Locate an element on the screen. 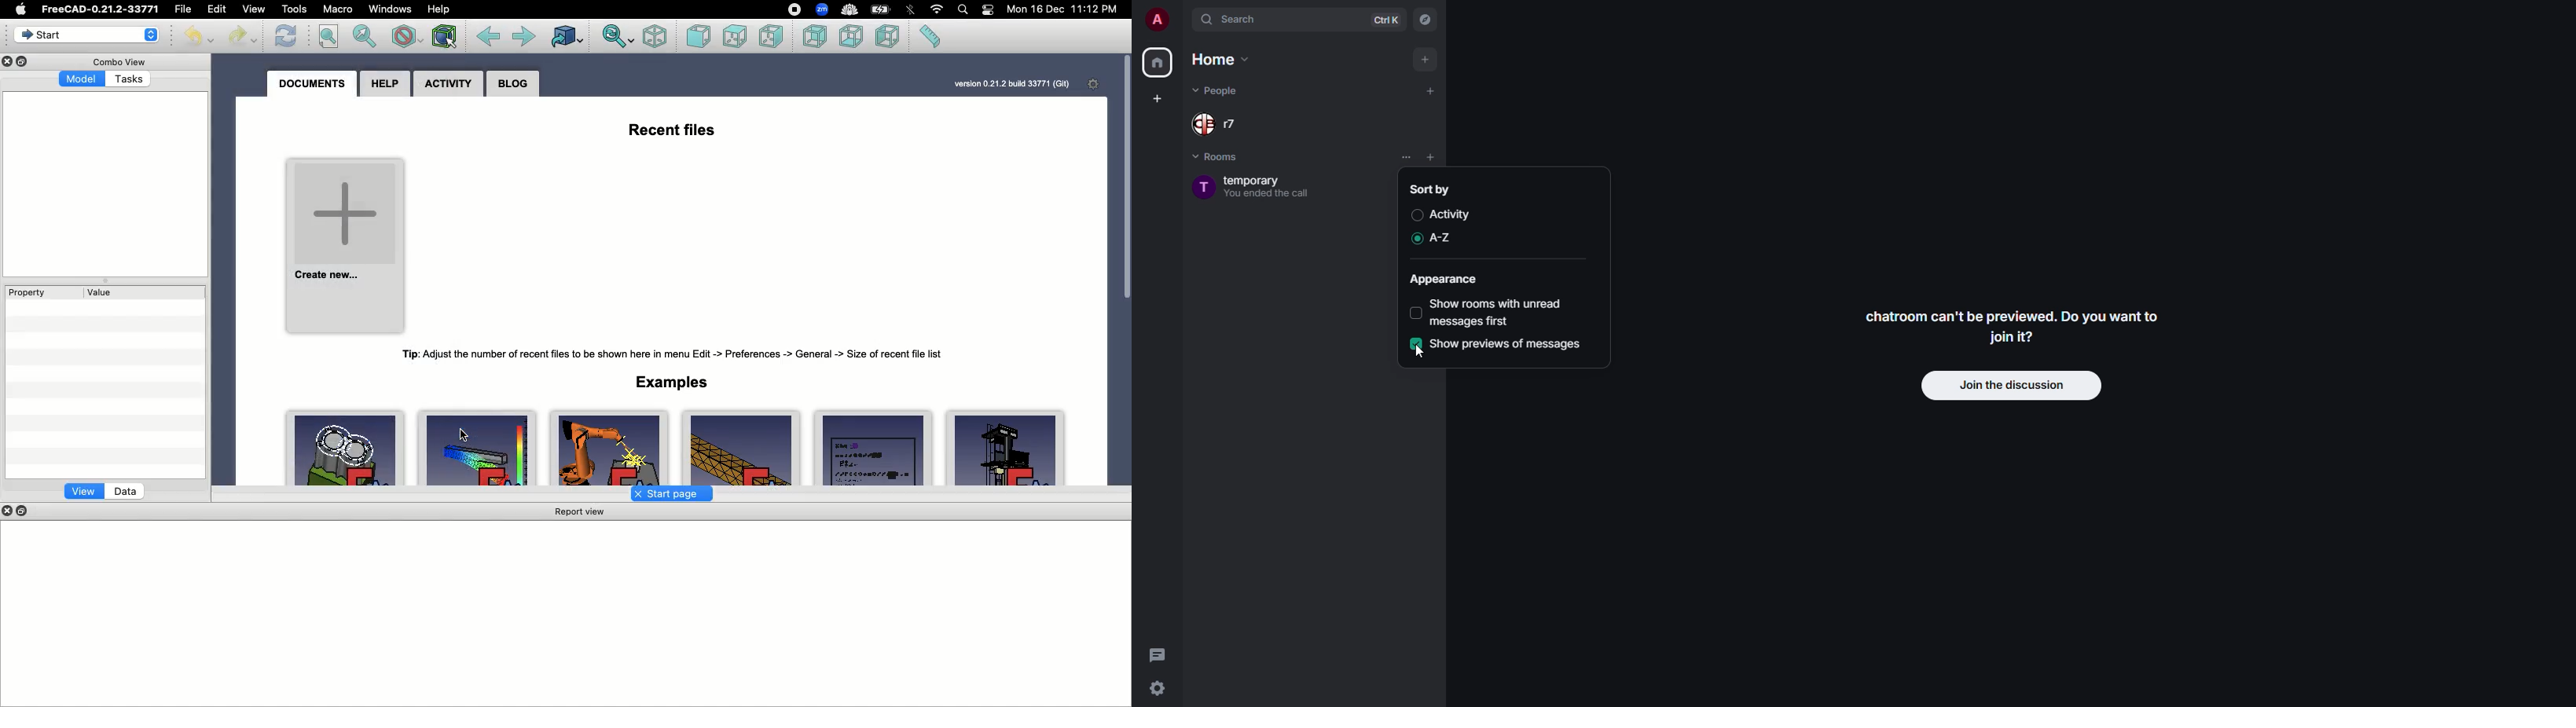  activity is located at coordinates (1451, 214).